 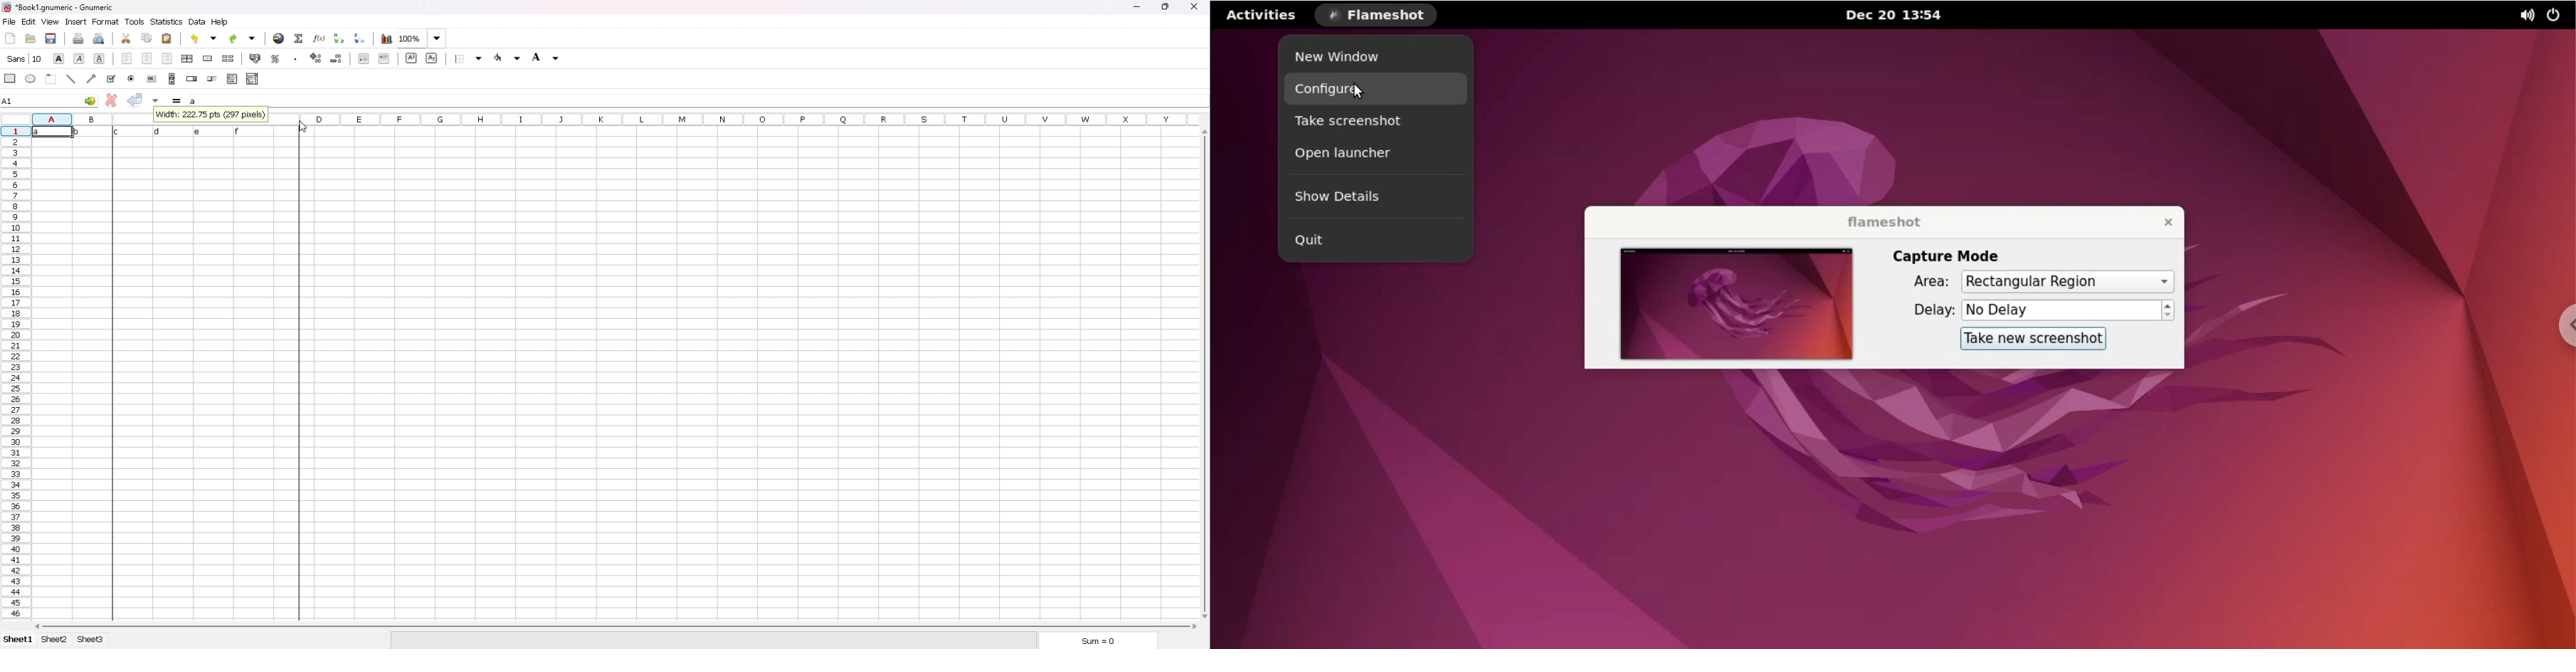 What do you see at coordinates (617, 627) in the screenshot?
I see `scroll bar` at bounding box center [617, 627].